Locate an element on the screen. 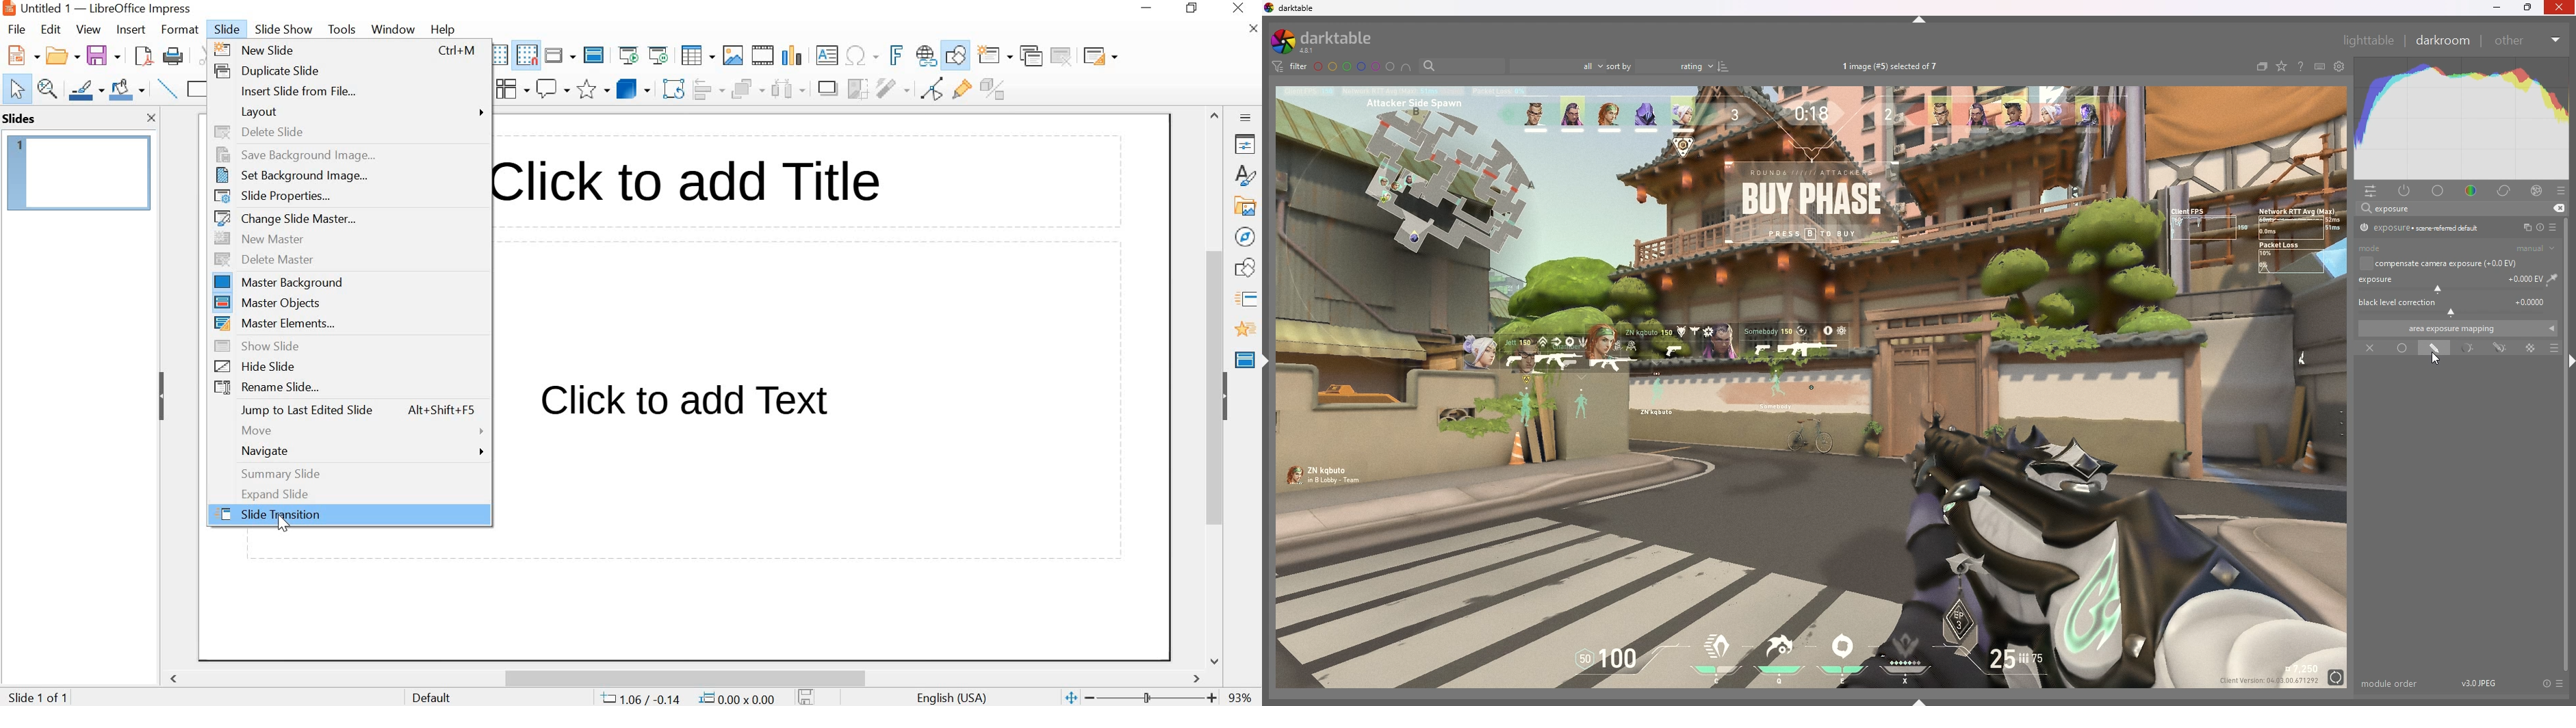  Toggle Extrusion is located at coordinates (997, 88).